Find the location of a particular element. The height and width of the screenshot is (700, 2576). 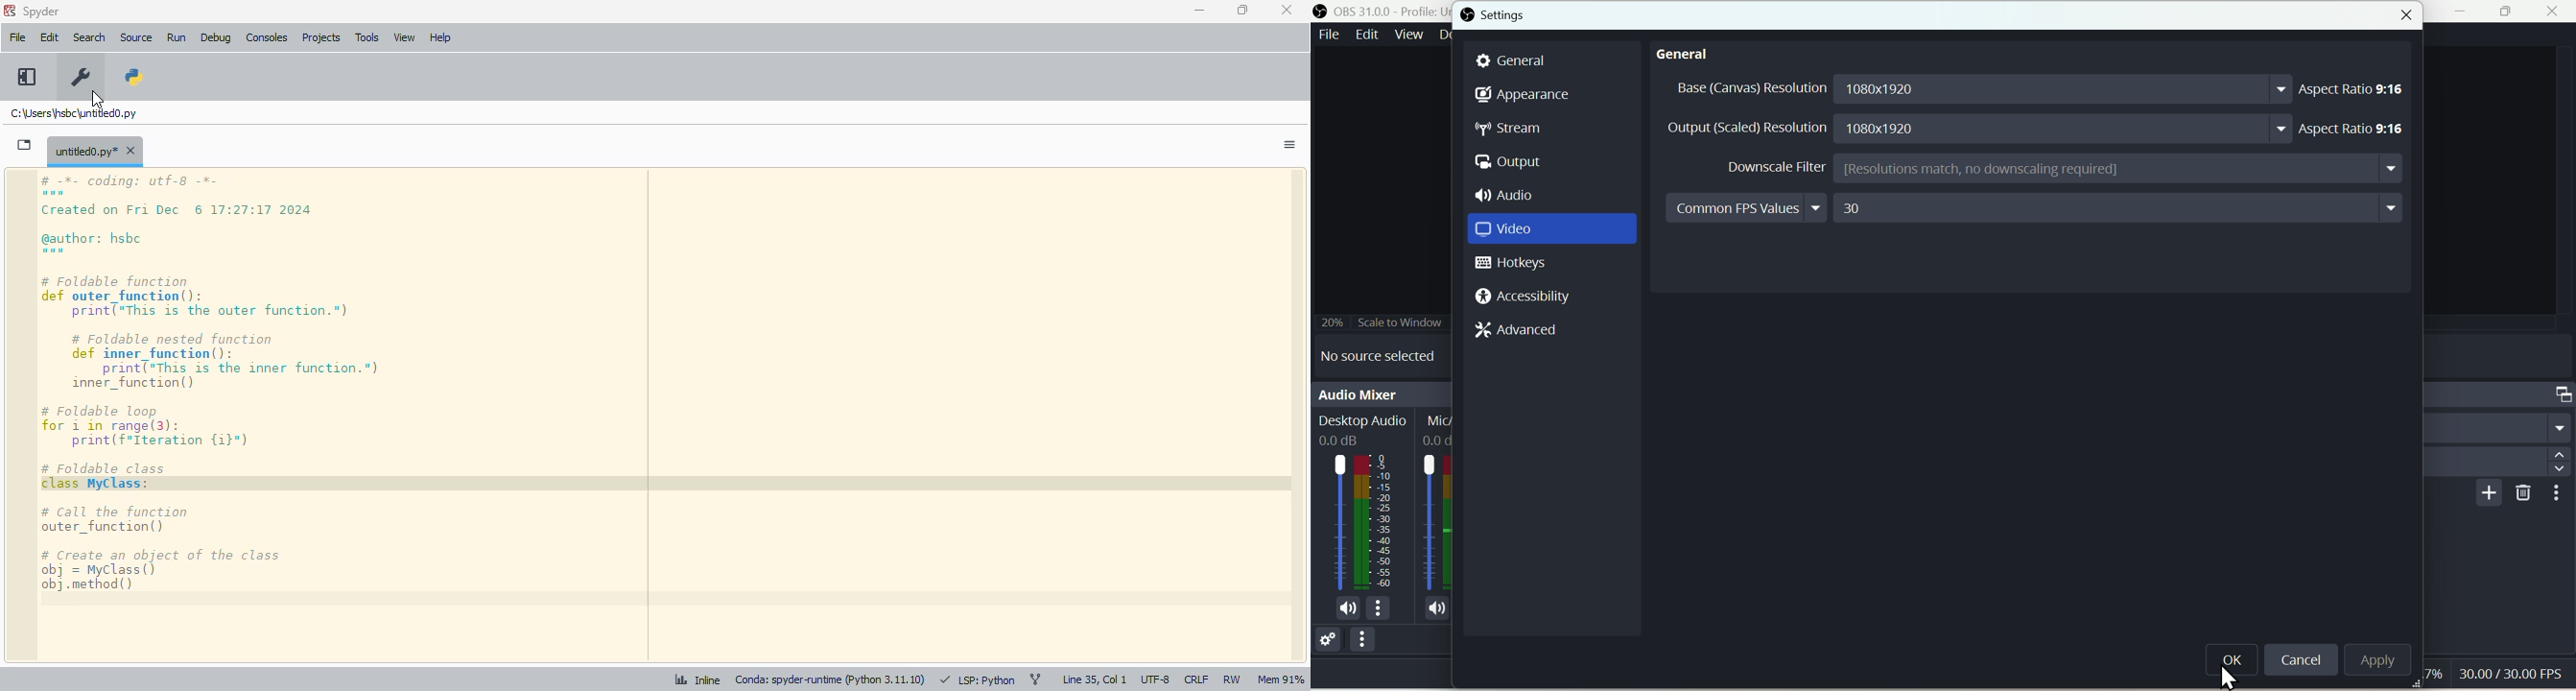

Appearance is located at coordinates (1523, 93).